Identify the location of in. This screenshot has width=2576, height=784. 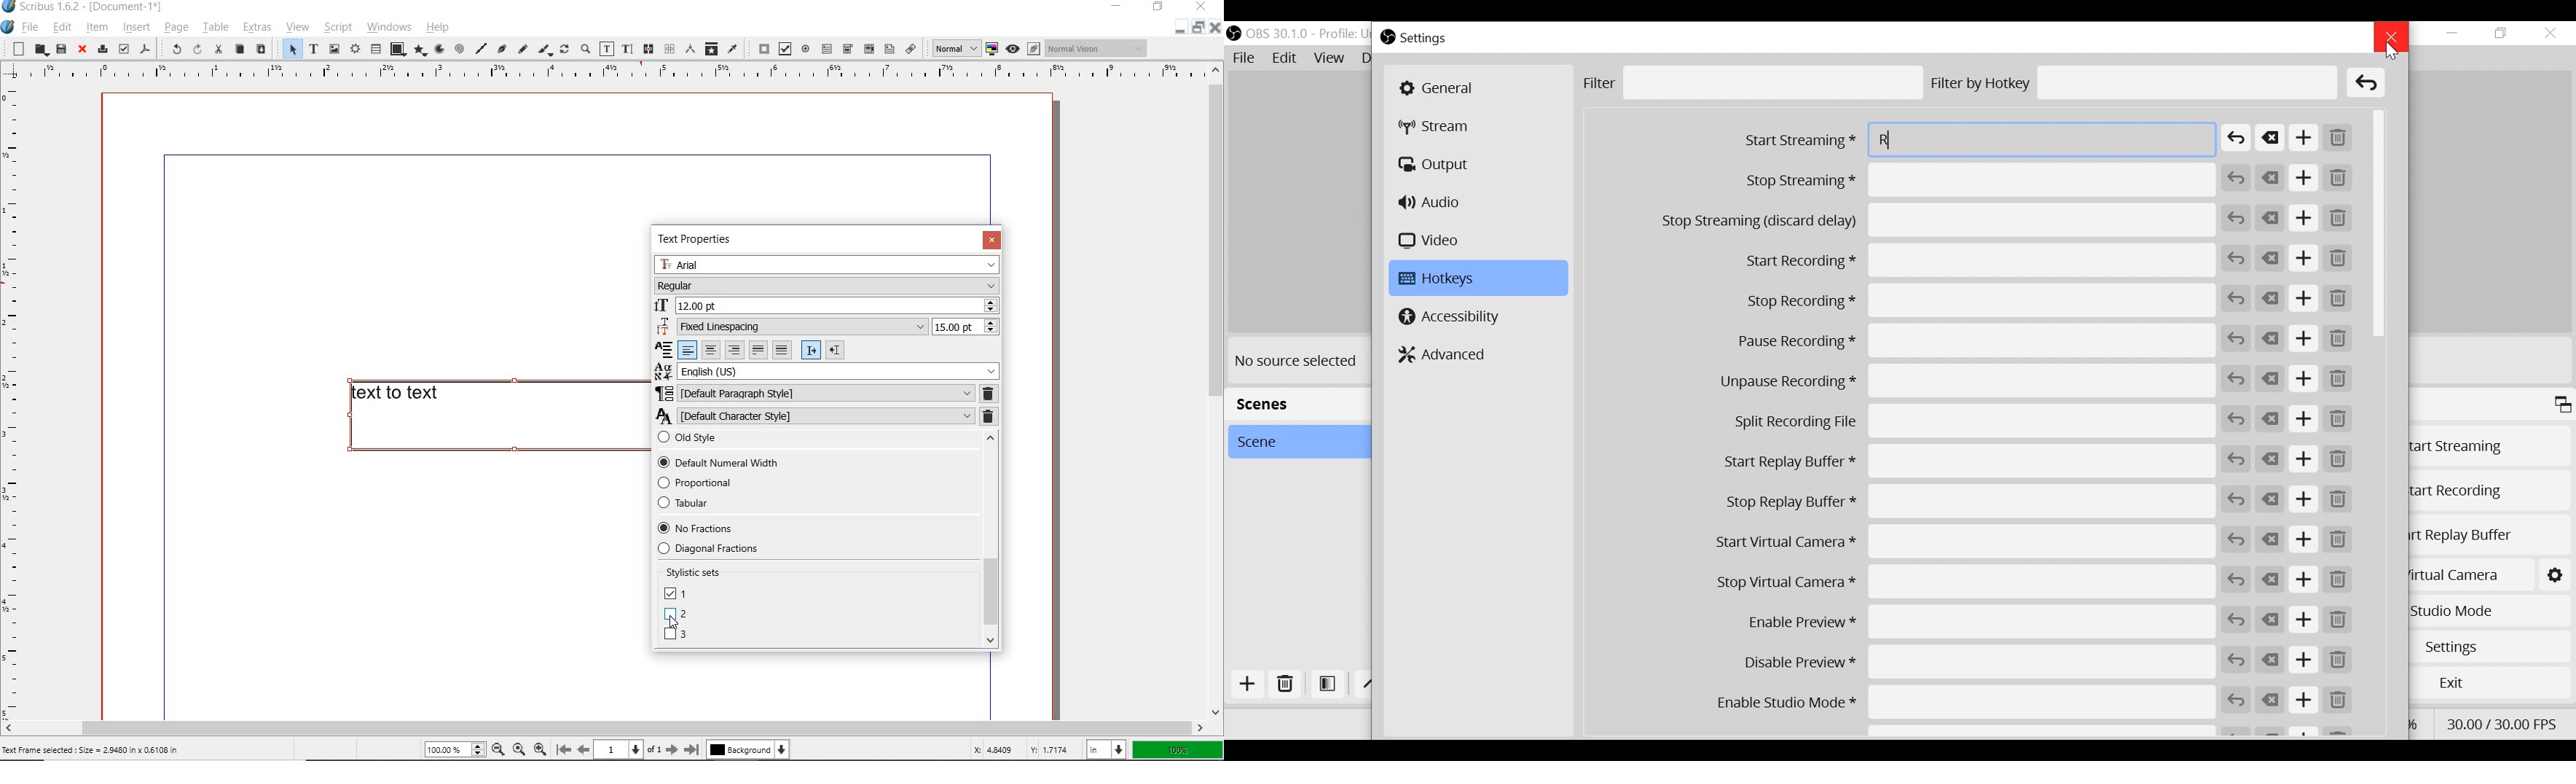
(1108, 749).